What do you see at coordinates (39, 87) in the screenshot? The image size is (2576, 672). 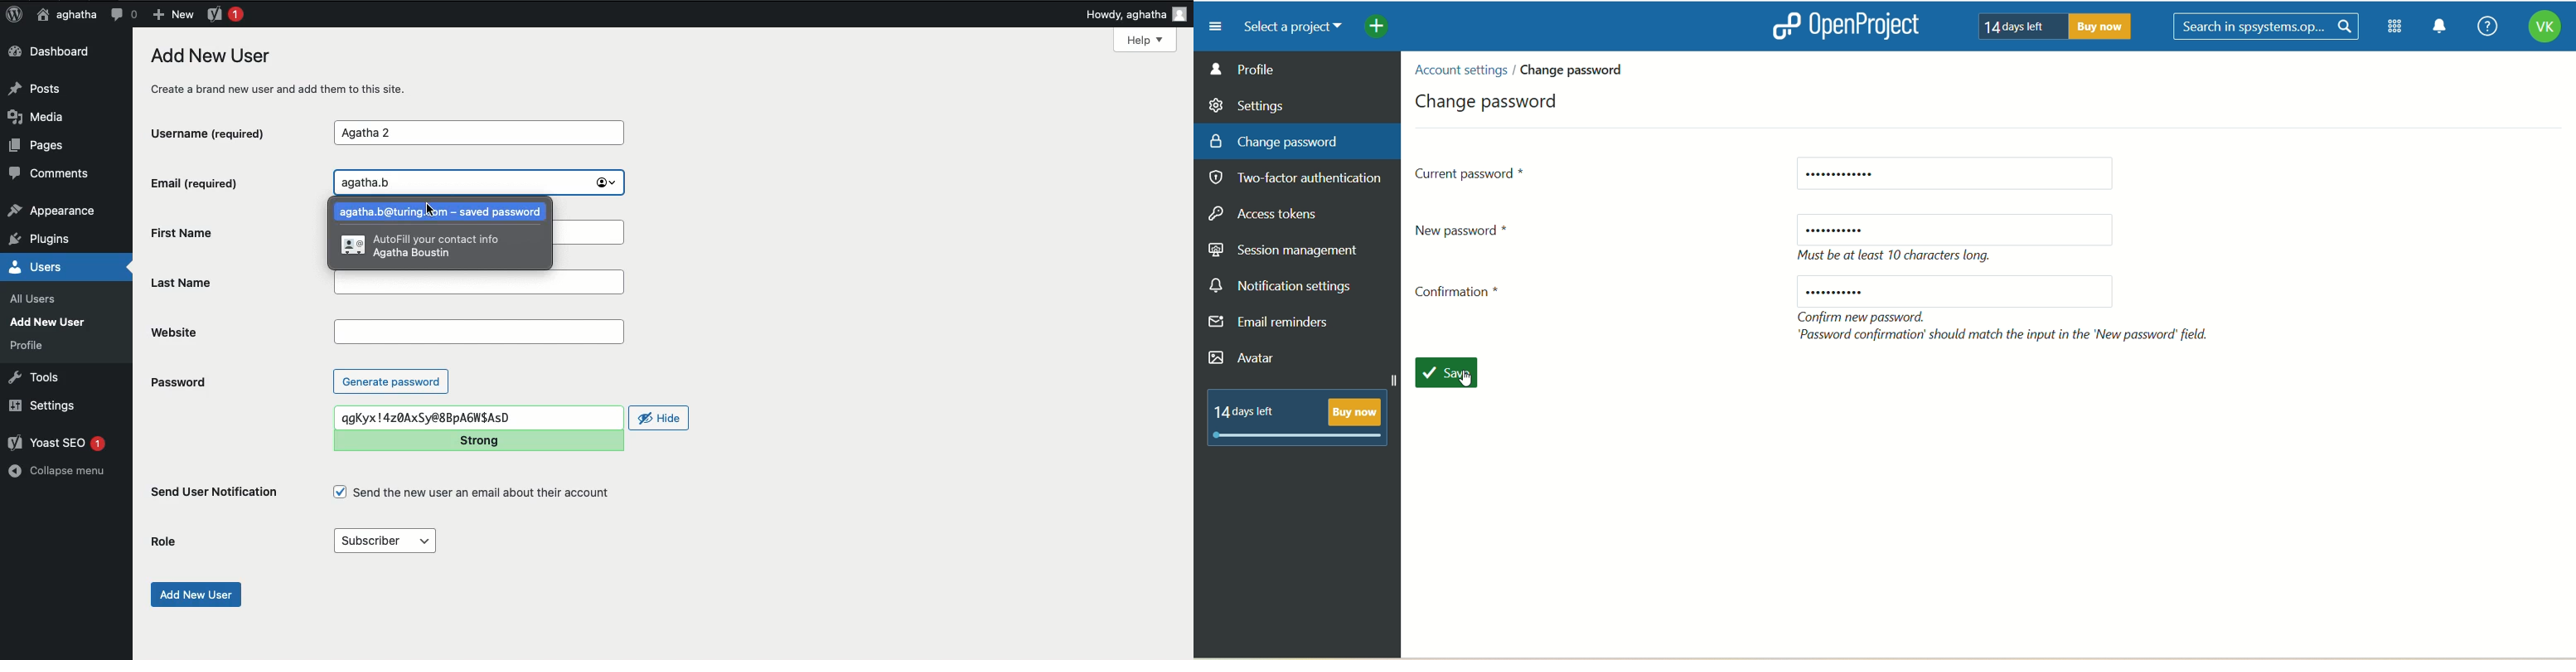 I see `Posts` at bounding box center [39, 87].